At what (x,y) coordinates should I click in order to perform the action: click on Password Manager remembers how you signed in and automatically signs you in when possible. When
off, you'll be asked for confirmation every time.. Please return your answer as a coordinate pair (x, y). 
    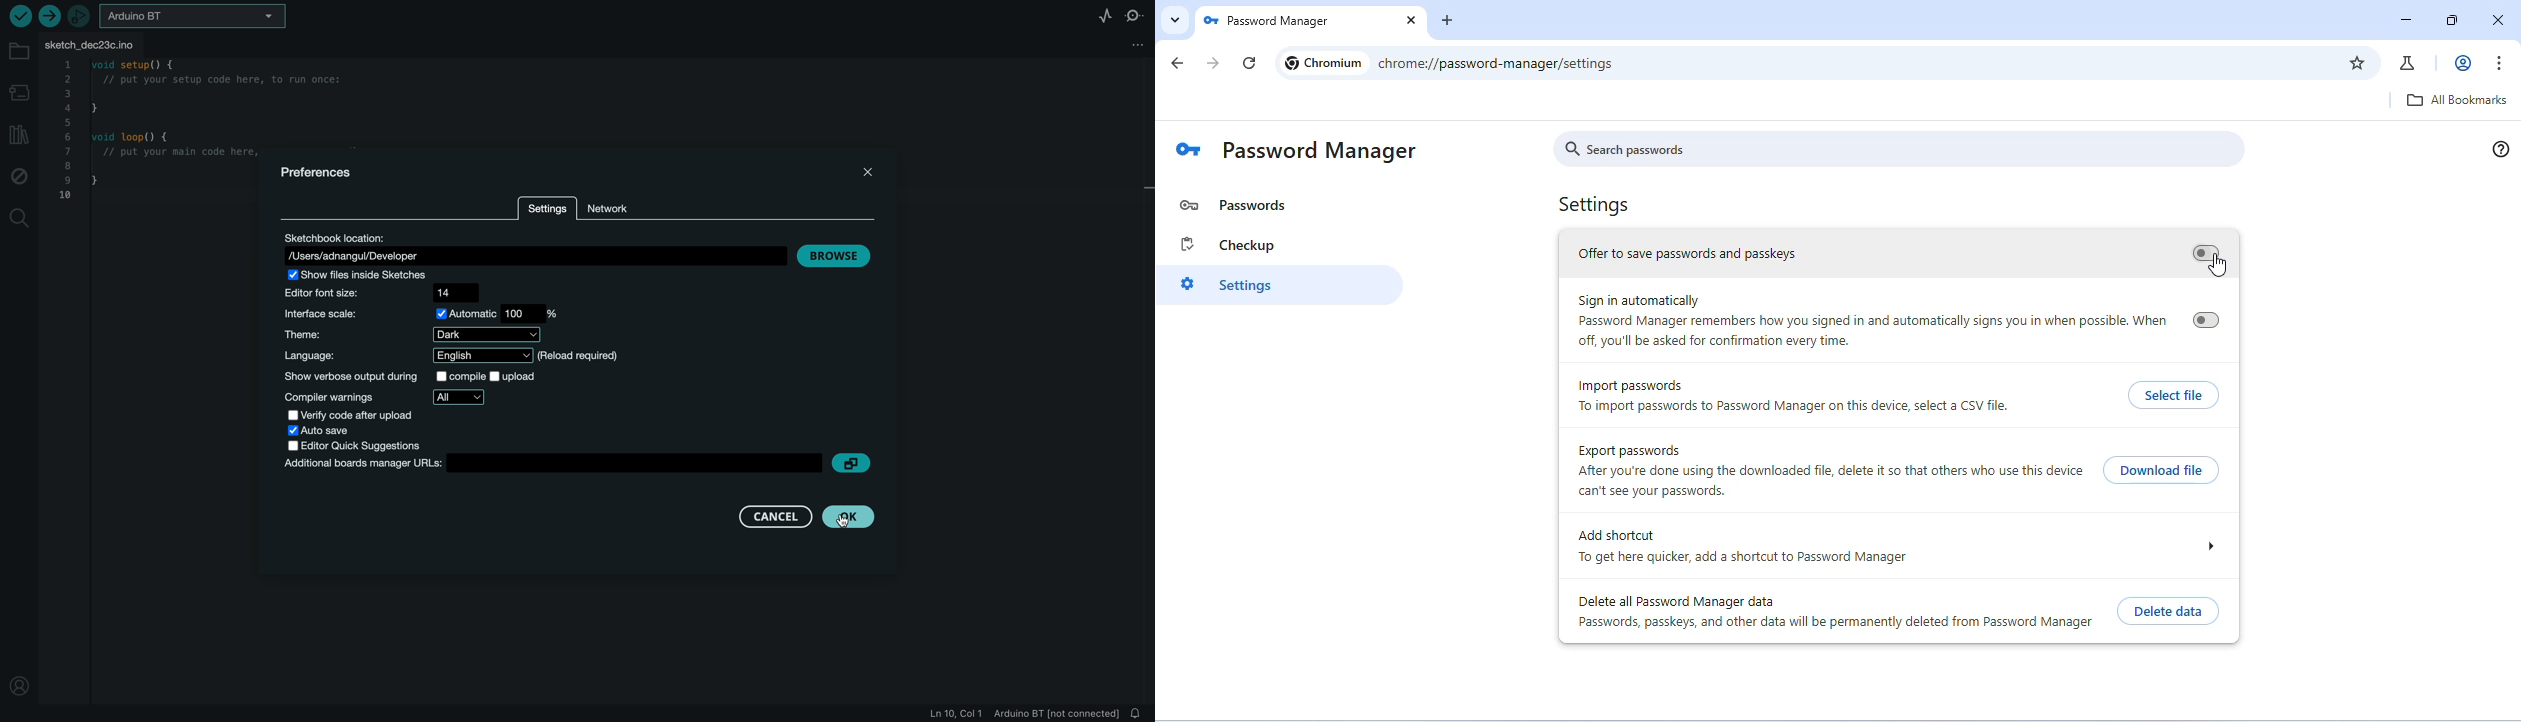
    Looking at the image, I should click on (1872, 332).